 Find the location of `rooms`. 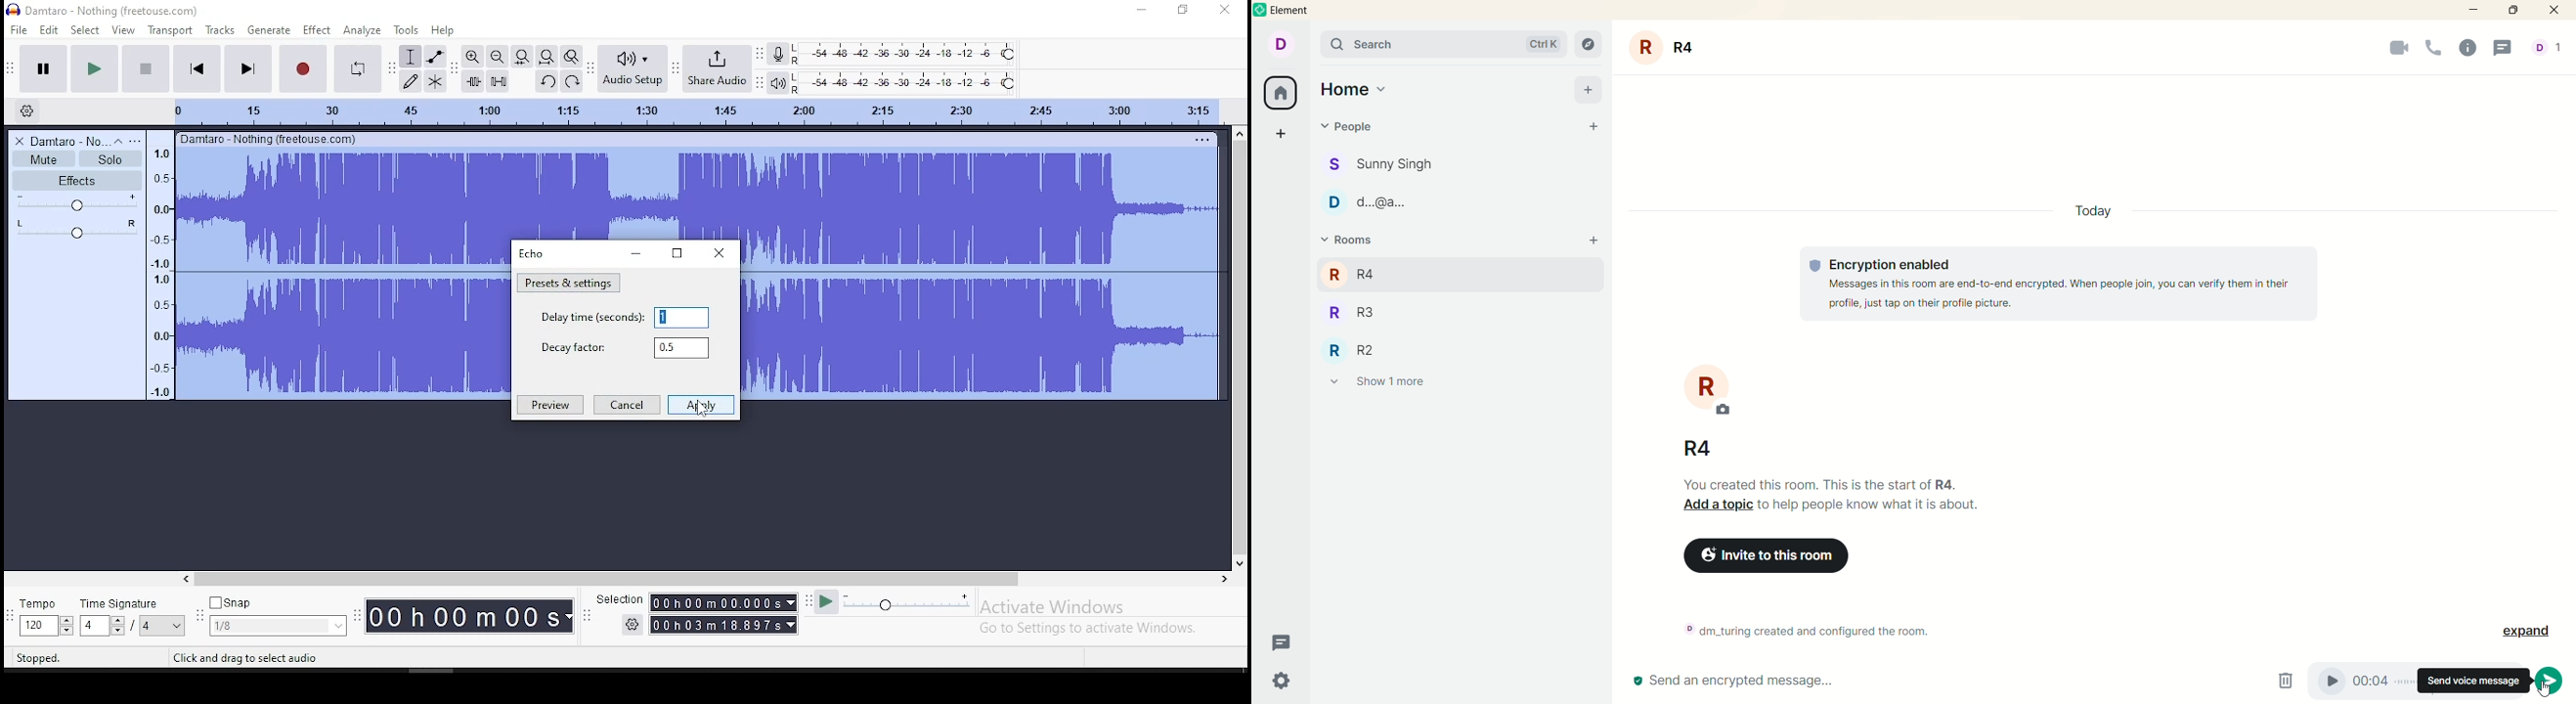

rooms is located at coordinates (1346, 240).